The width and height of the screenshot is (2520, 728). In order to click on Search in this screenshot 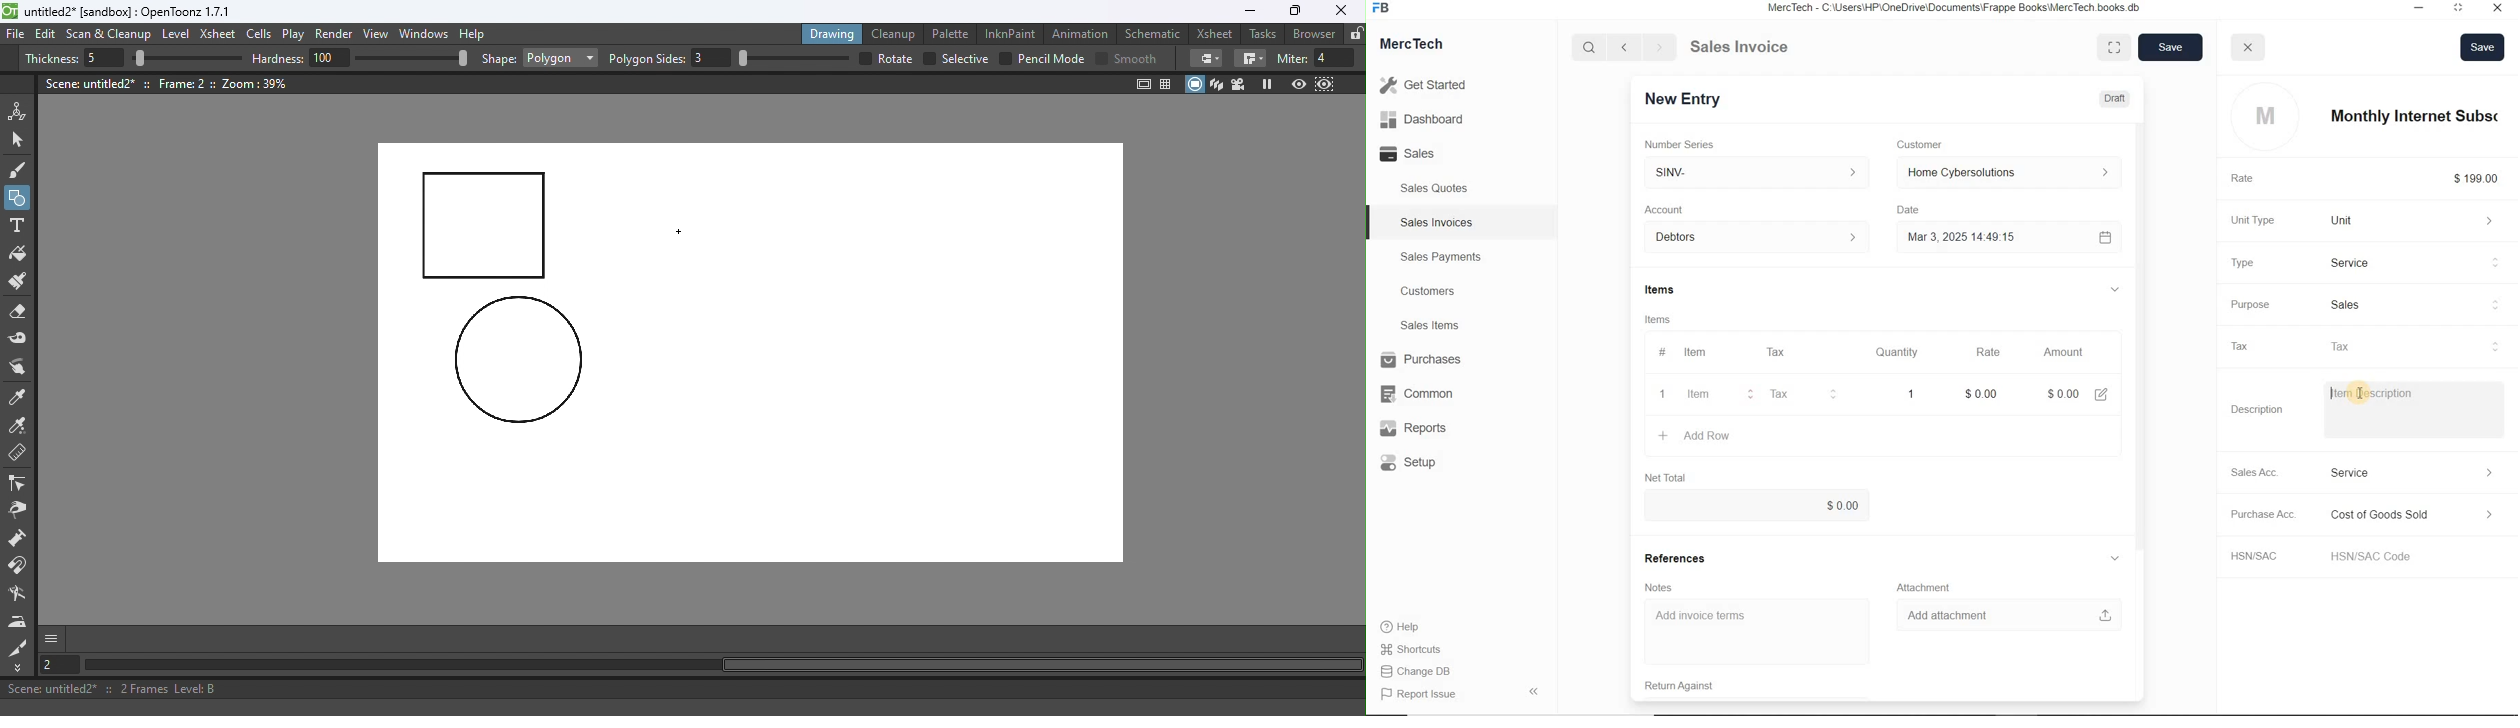, I will do `click(1590, 47)`.